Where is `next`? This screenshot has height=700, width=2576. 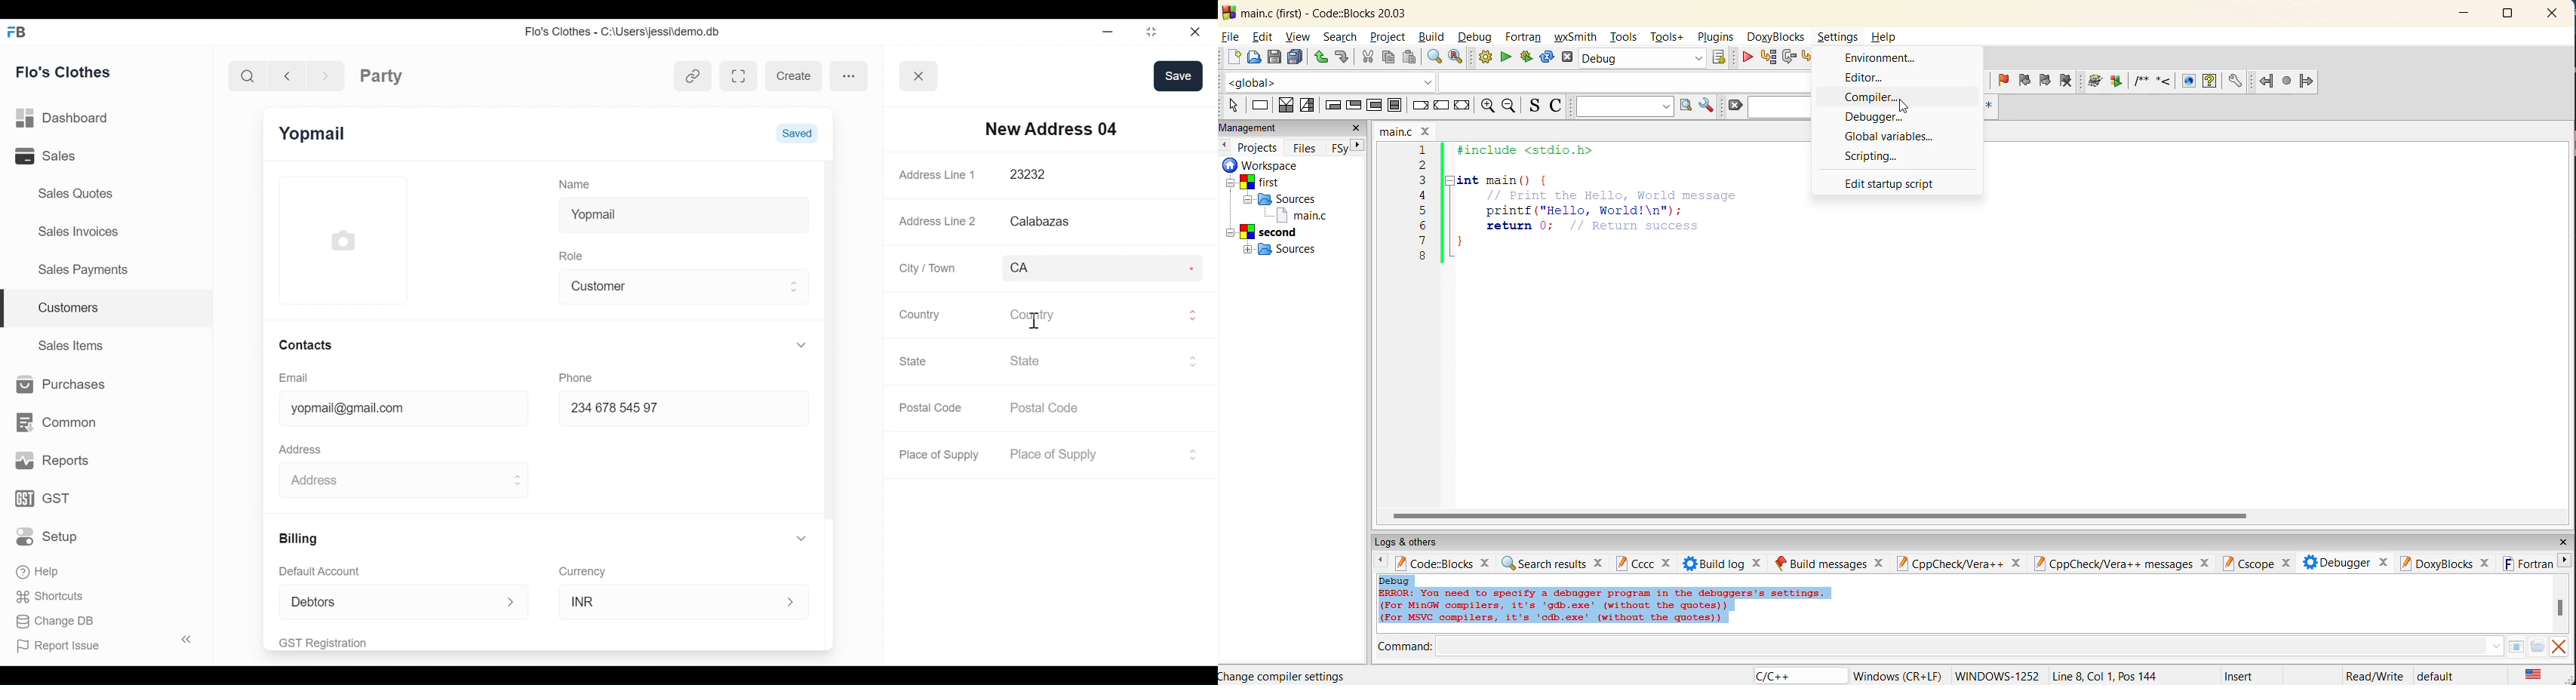 next is located at coordinates (2568, 564).